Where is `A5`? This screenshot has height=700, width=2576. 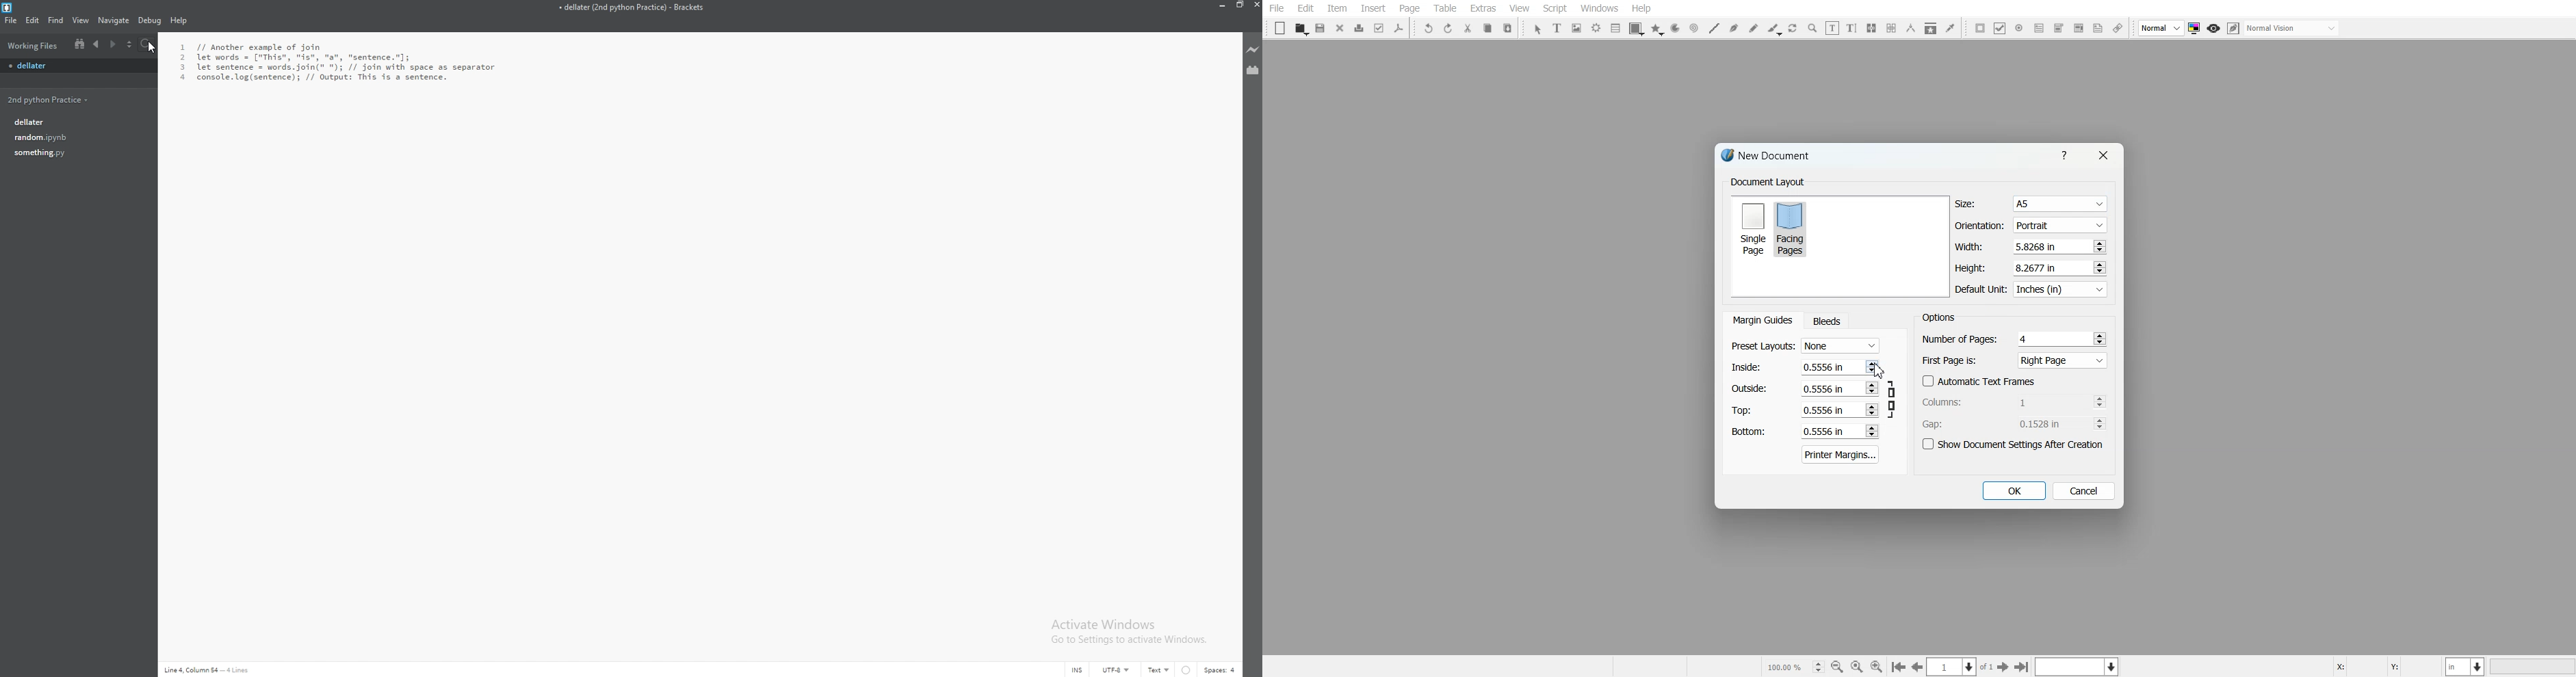
A5 is located at coordinates (2059, 204).